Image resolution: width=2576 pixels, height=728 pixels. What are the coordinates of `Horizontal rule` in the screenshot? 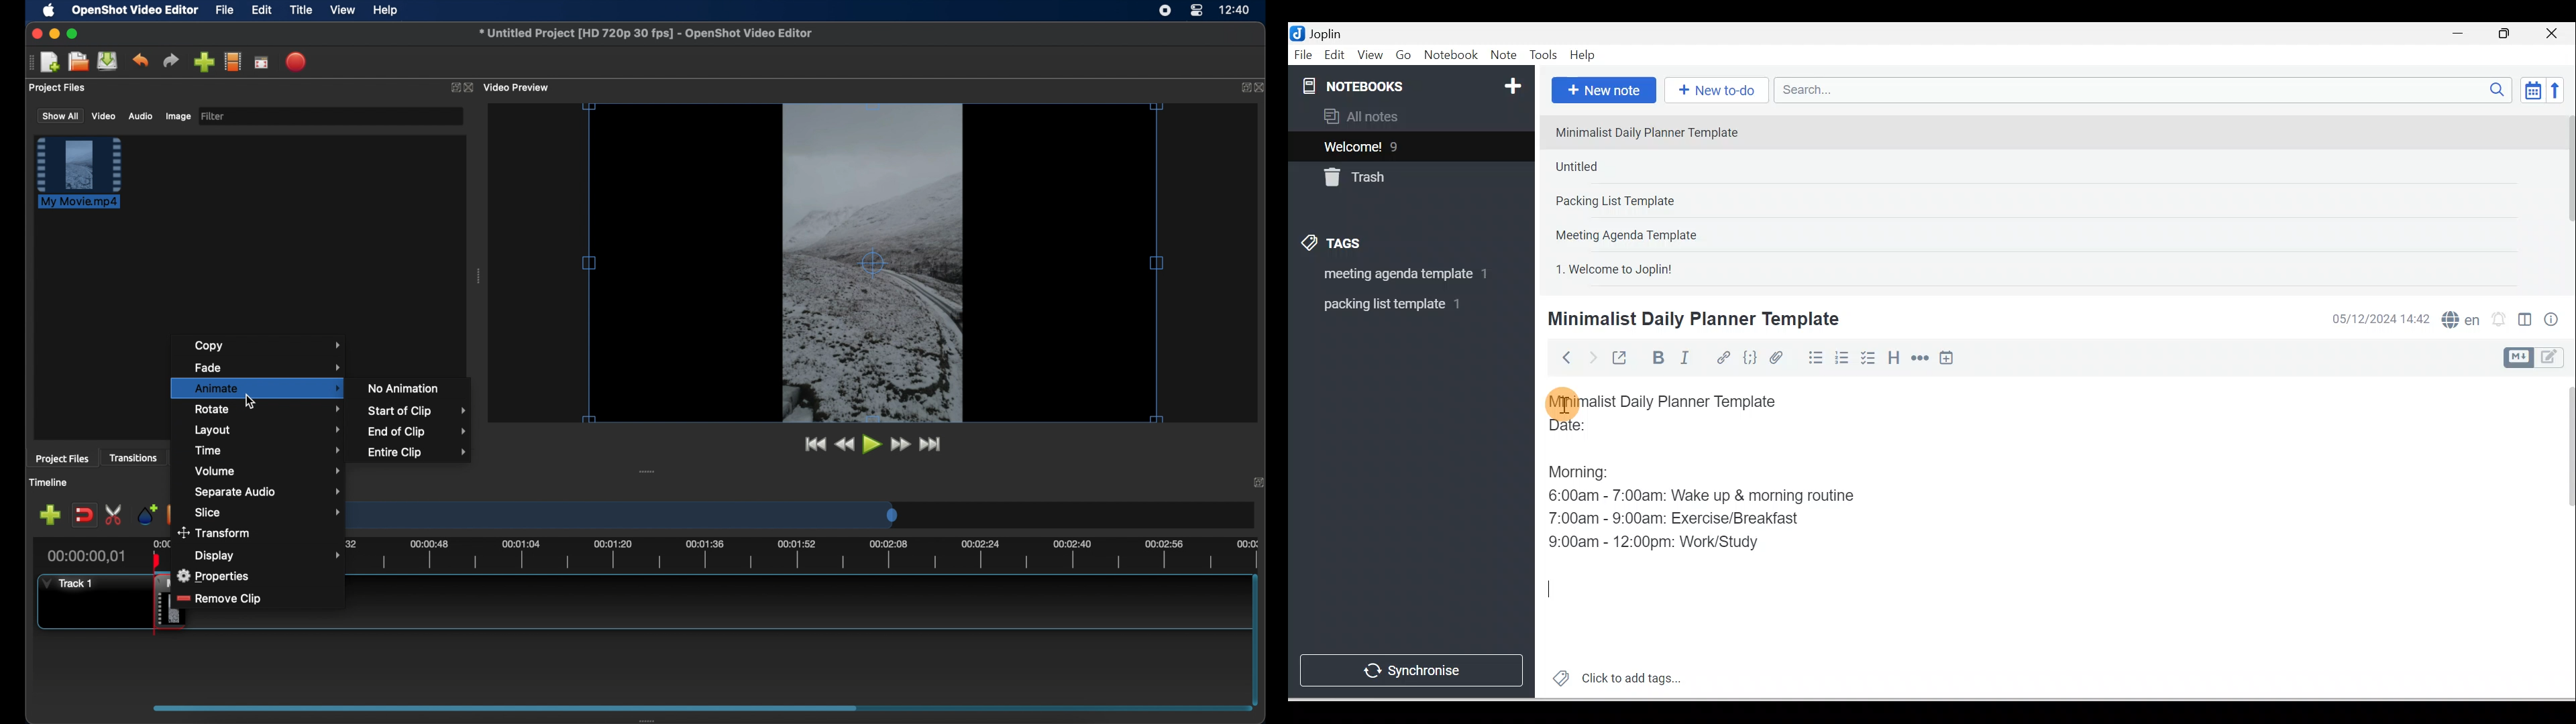 It's located at (1921, 358).